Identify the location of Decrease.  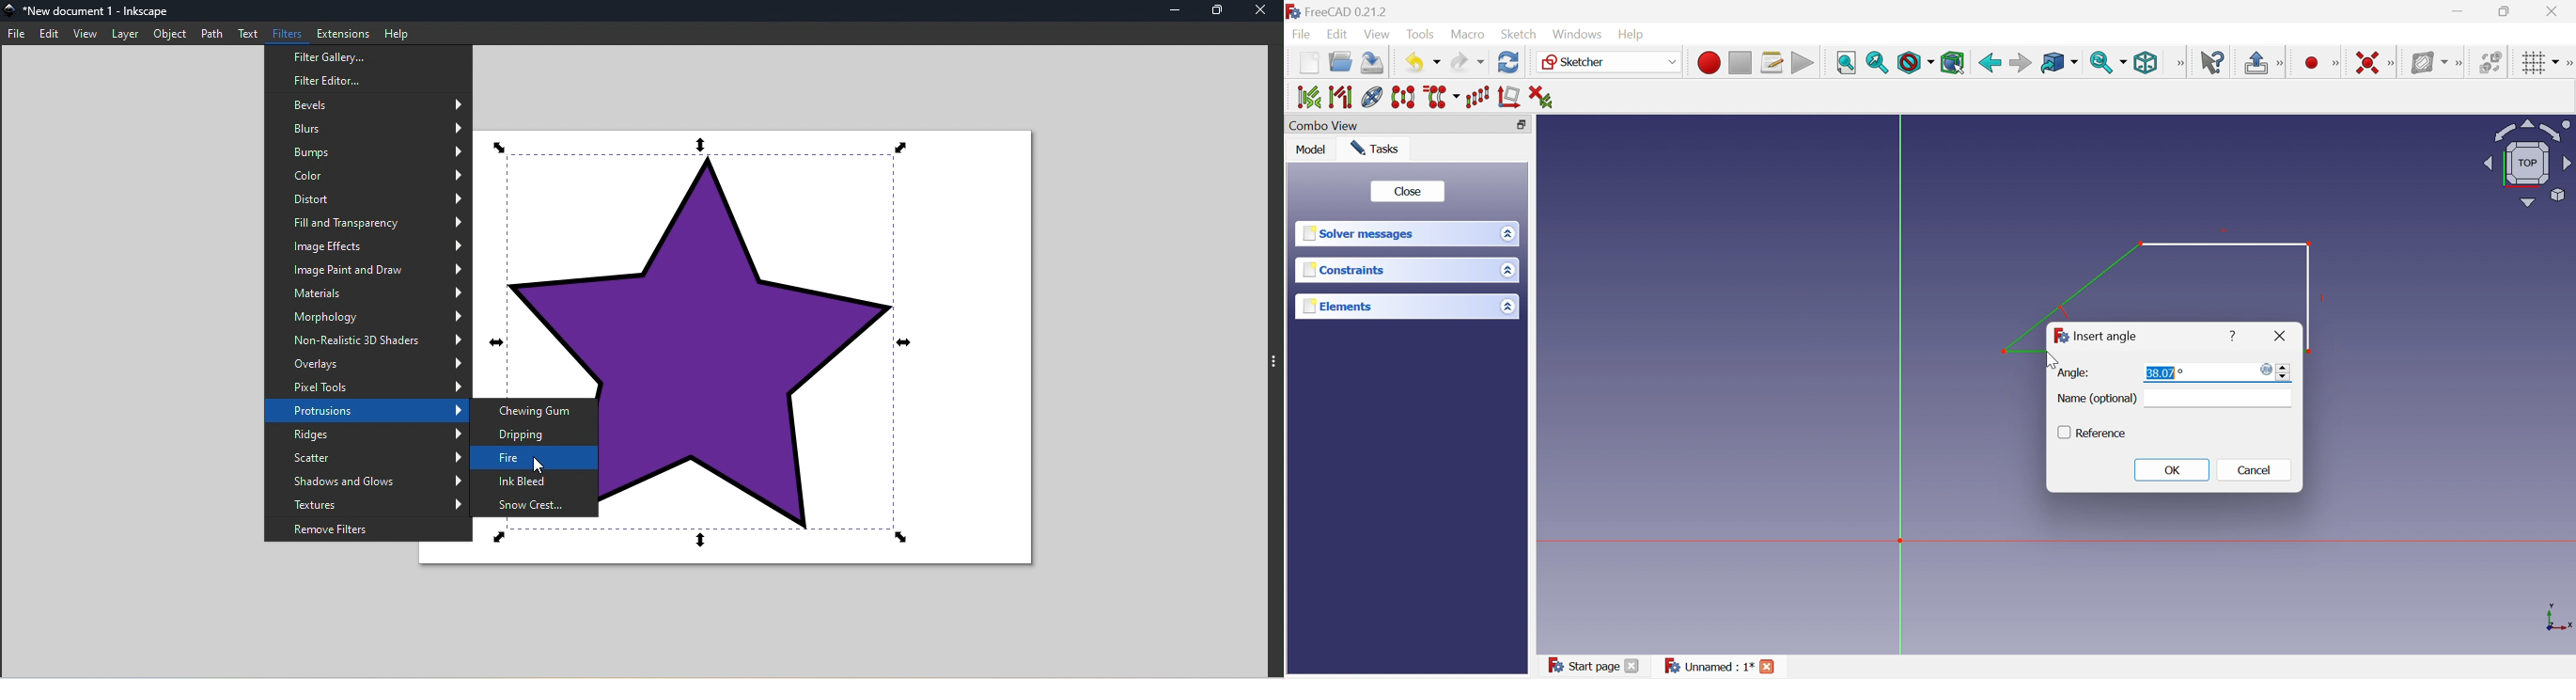
(2286, 379).